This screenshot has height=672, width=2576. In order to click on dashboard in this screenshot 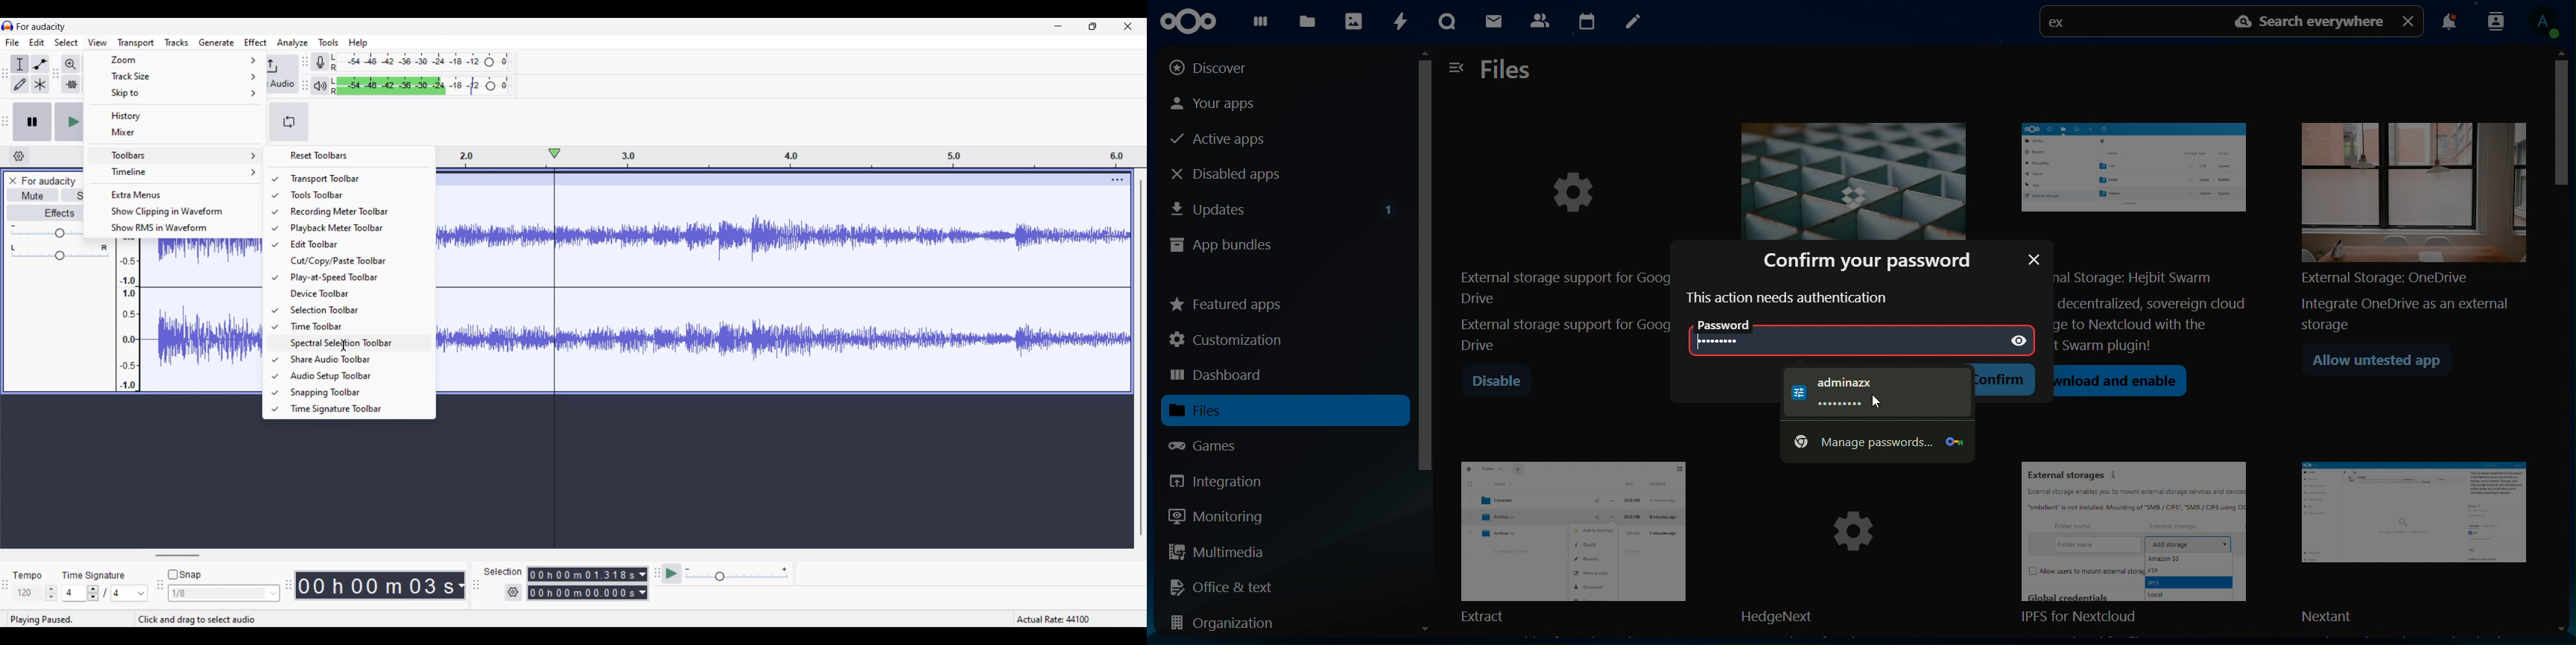, I will do `click(1260, 25)`.